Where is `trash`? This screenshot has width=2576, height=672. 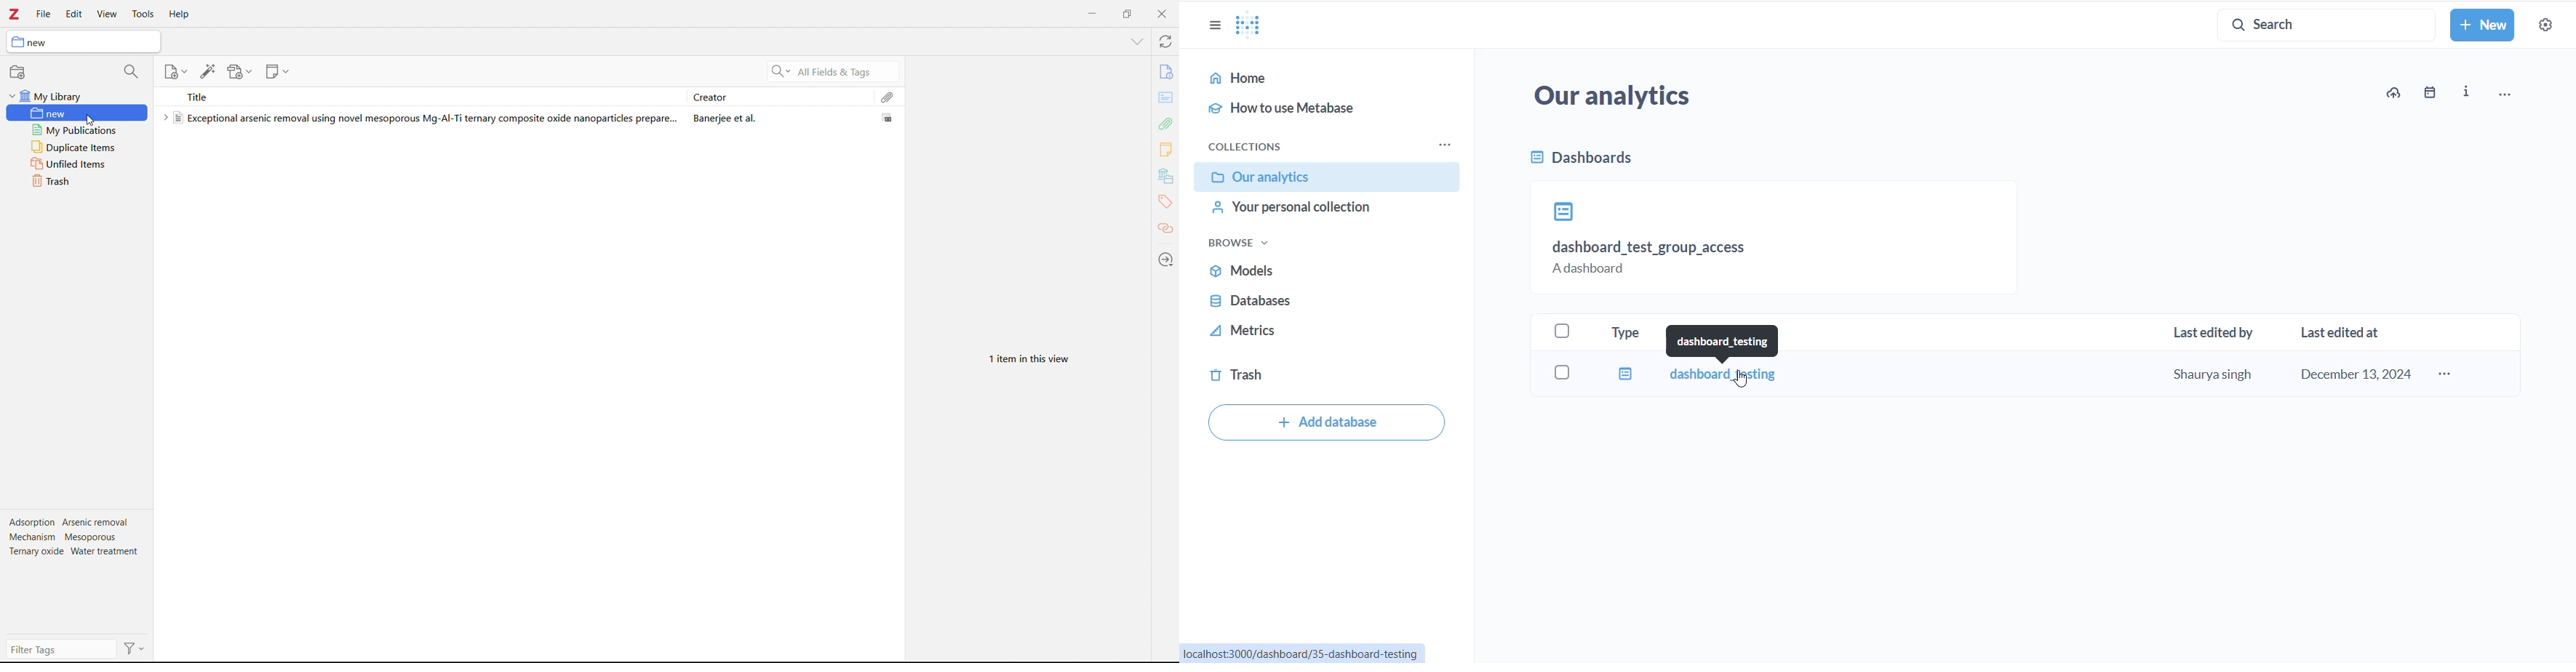
trash is located at coordinates (74, 182).